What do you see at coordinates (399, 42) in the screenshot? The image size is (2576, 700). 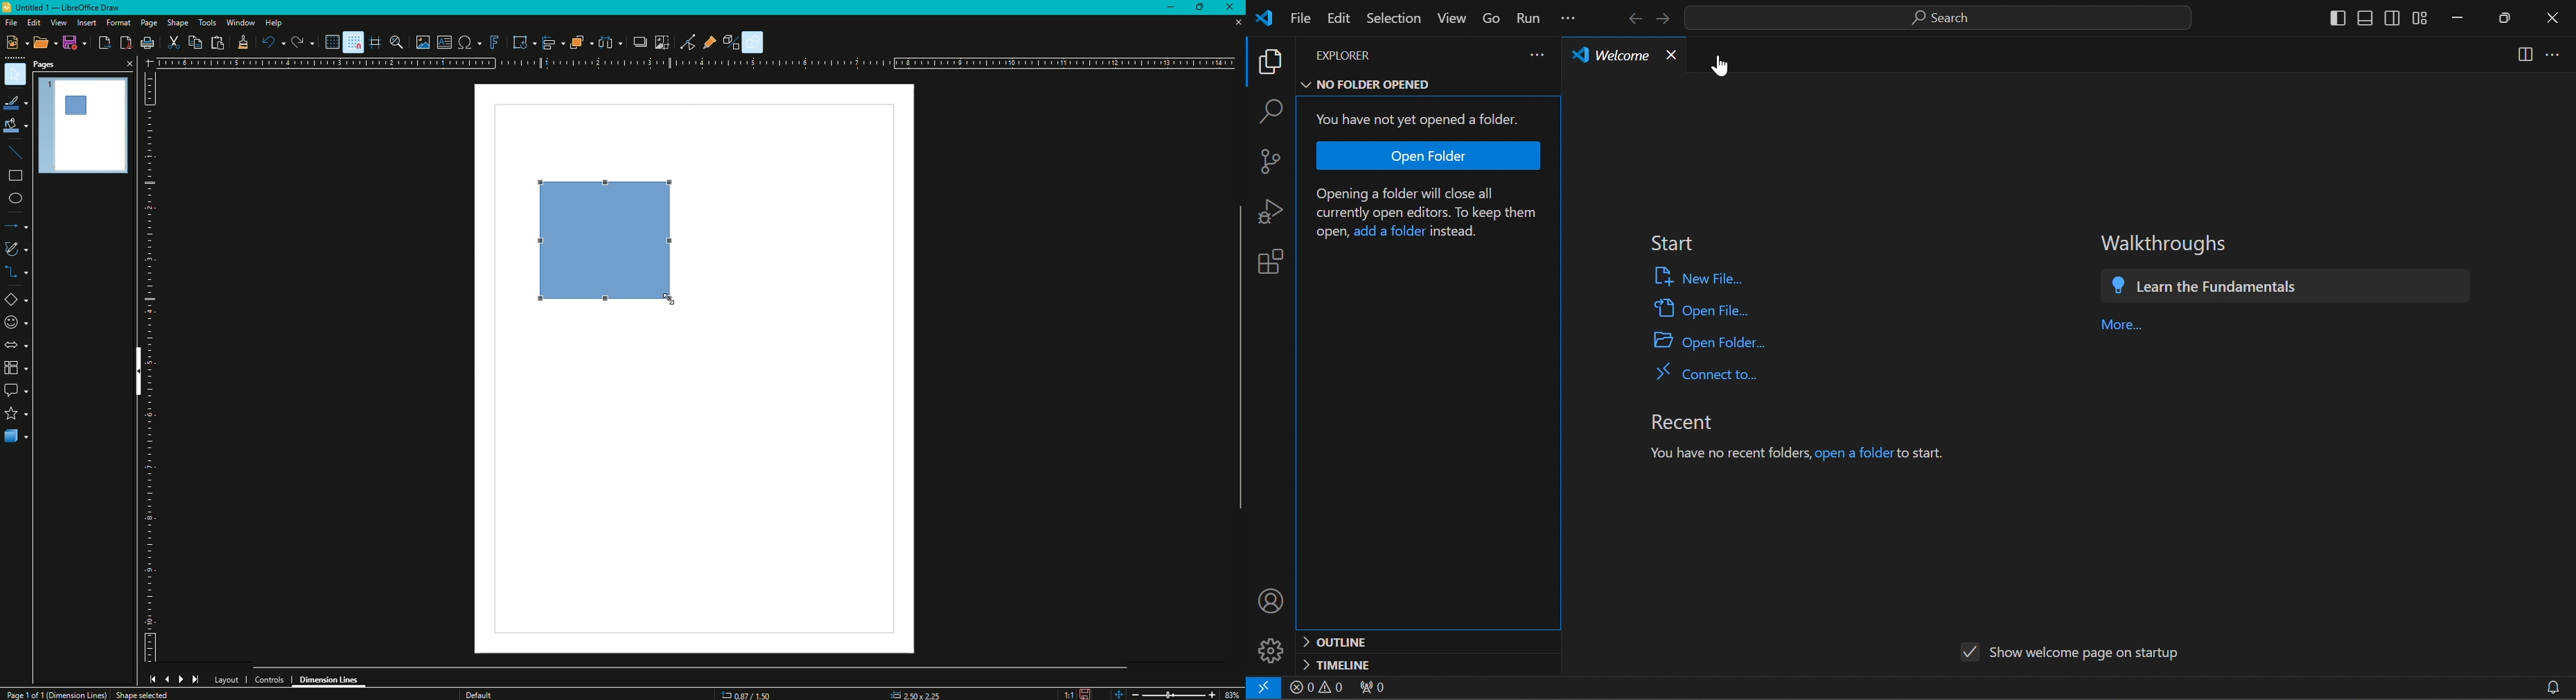 I see `Zoom and Pan` at bounding box center [399, 42].